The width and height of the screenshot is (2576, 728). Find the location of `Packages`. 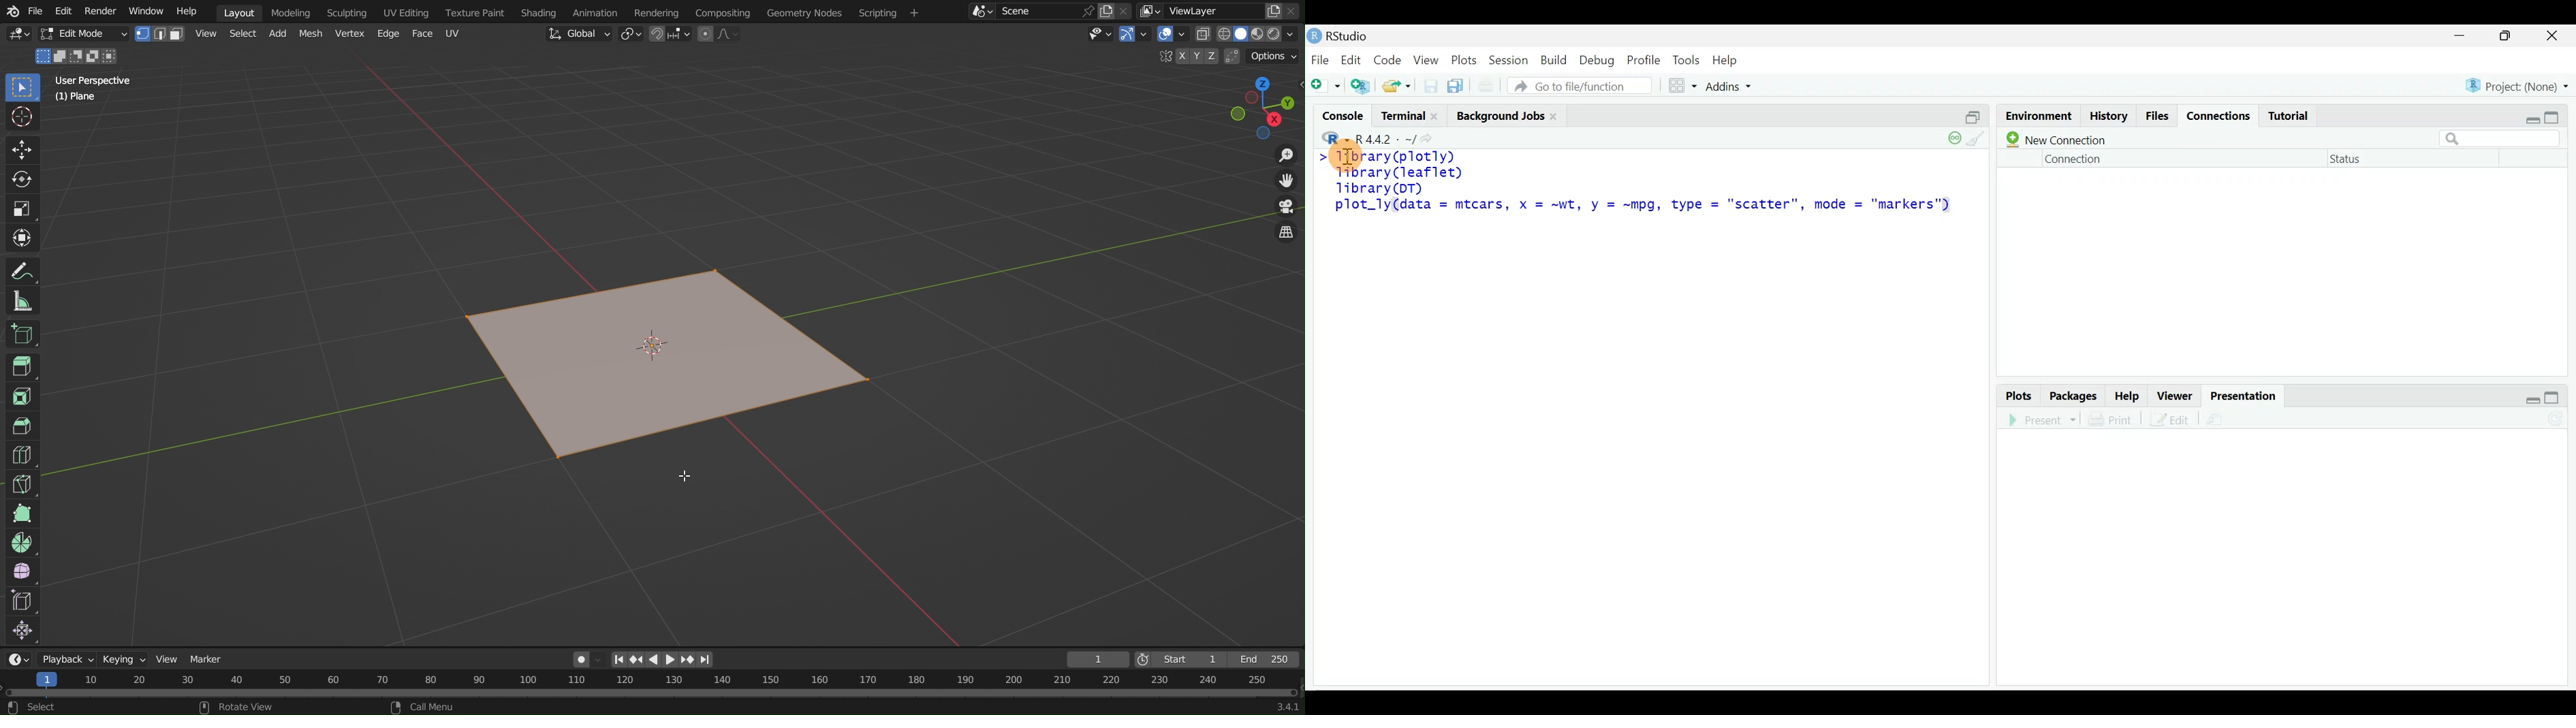

Packages is located at coordinates (2073, 395).